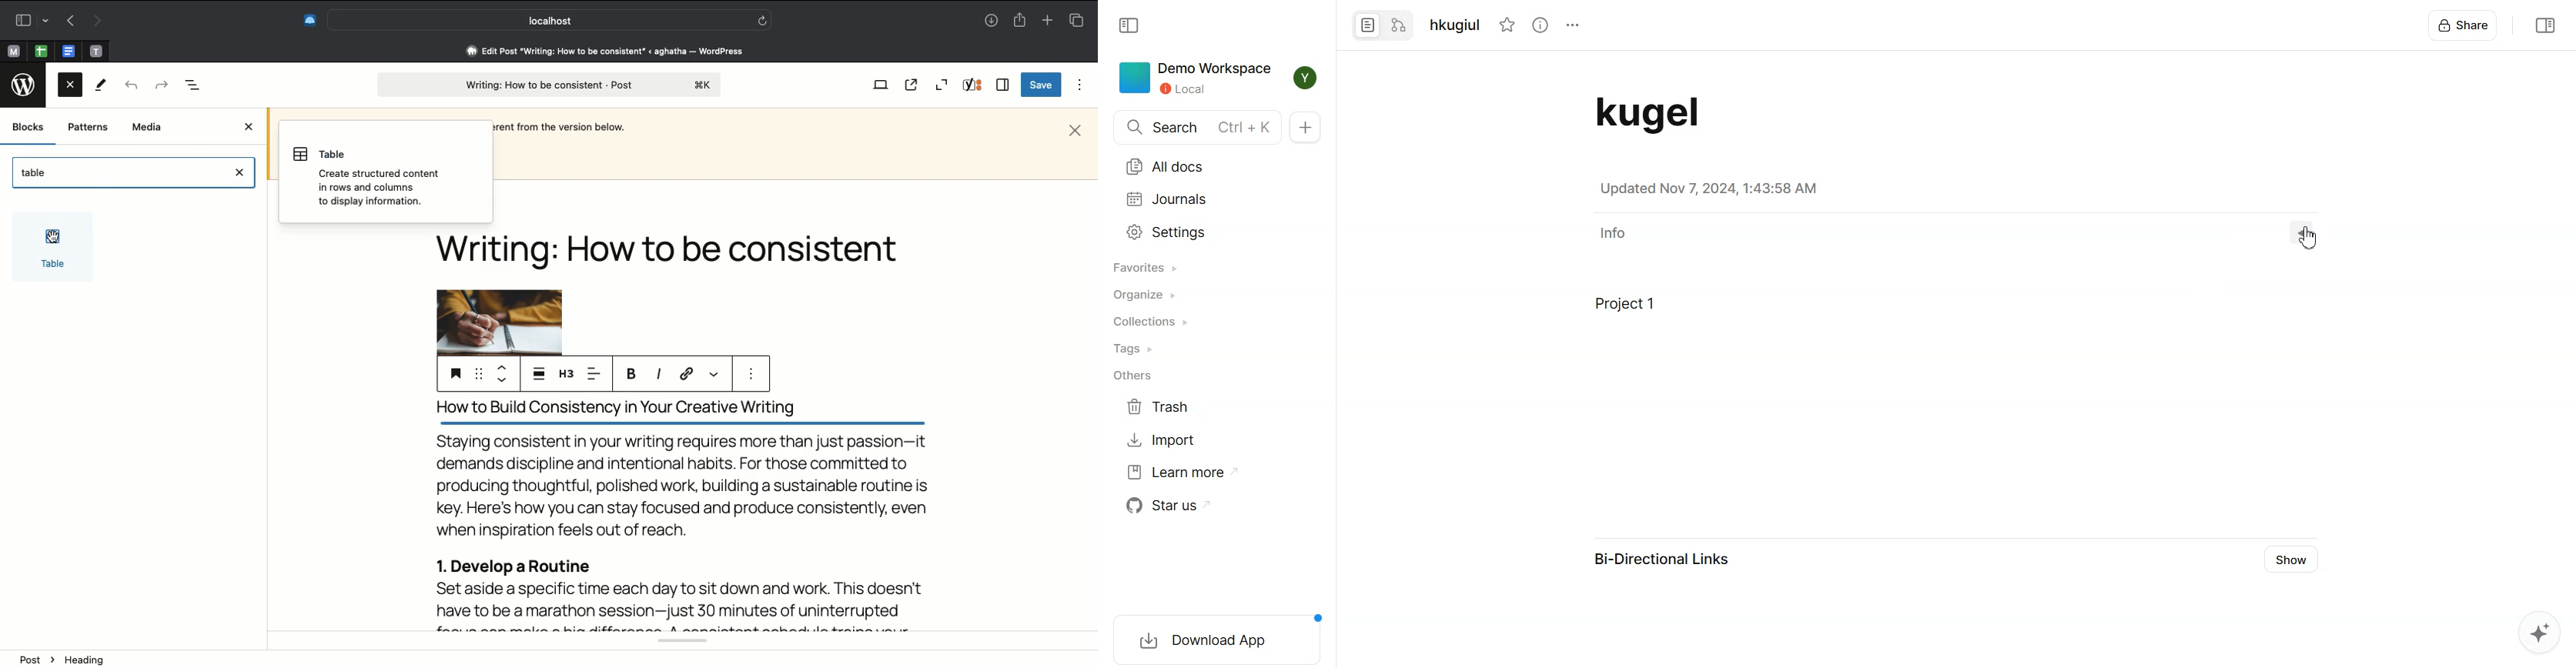  Describe the element at coordinates (1194, 77) in the screenshot. I see `Demo Workspace Local` at that location.